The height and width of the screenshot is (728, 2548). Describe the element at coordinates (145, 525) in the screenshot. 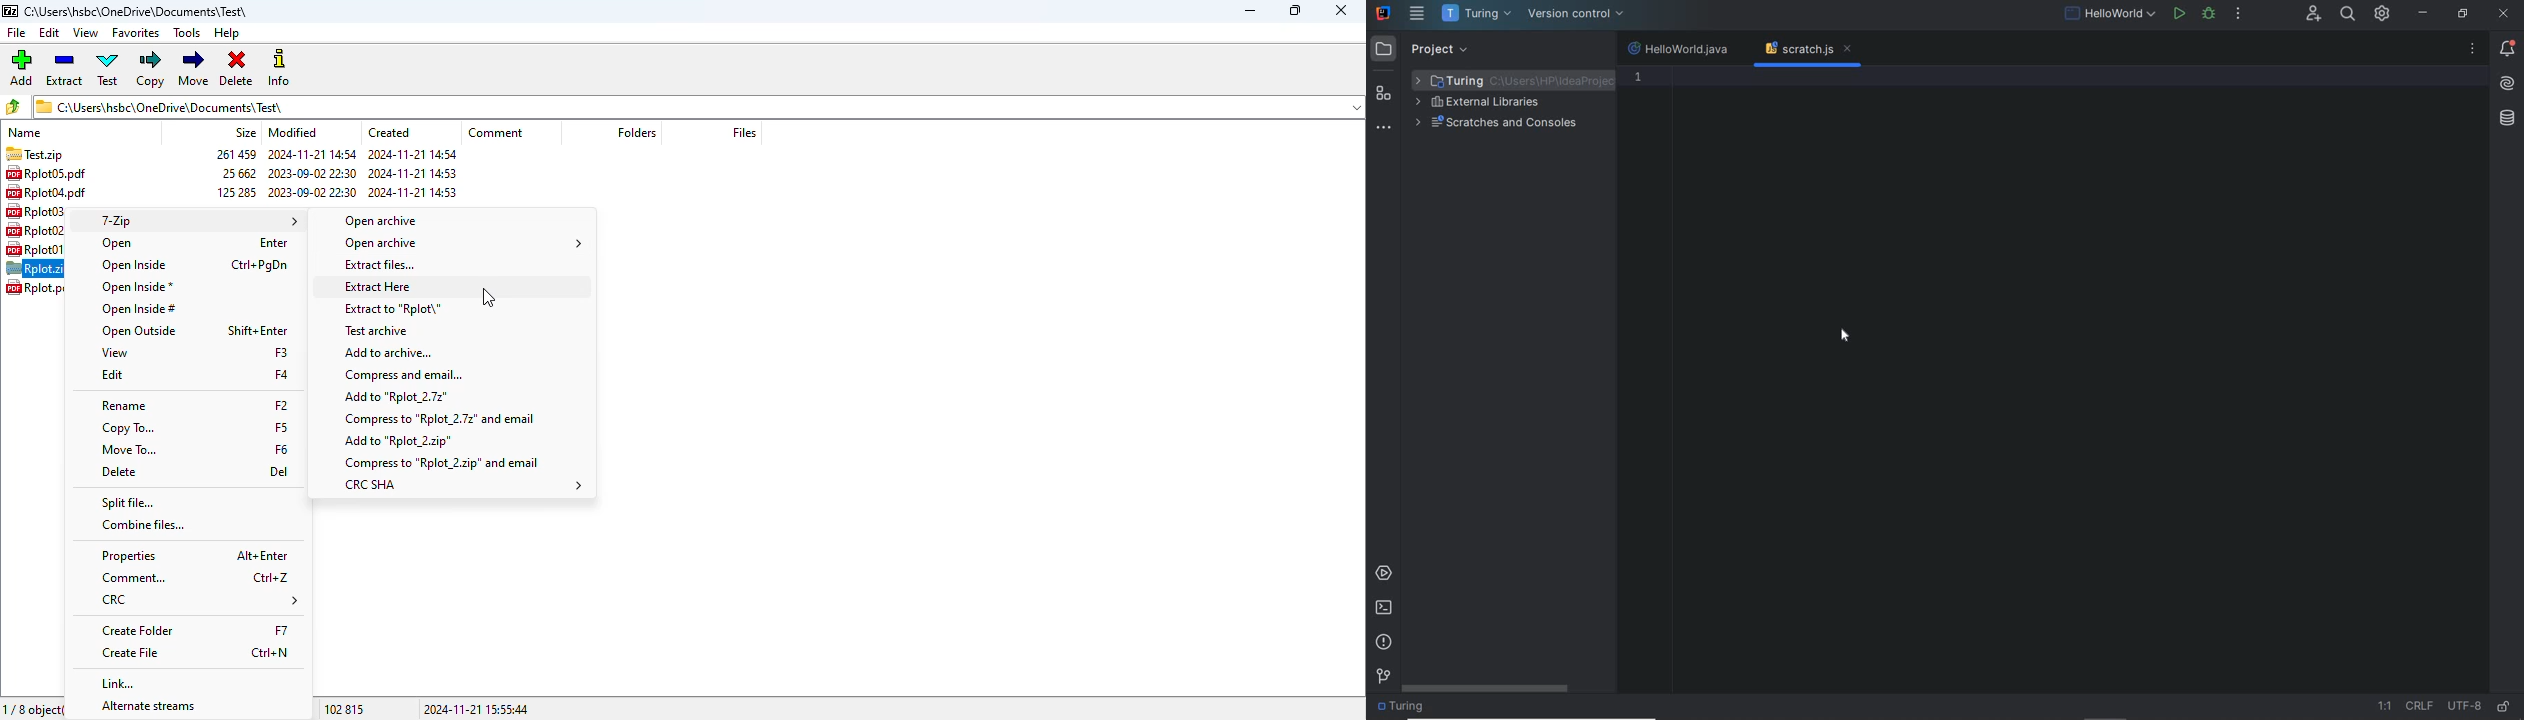

I see `combine files` at that location.